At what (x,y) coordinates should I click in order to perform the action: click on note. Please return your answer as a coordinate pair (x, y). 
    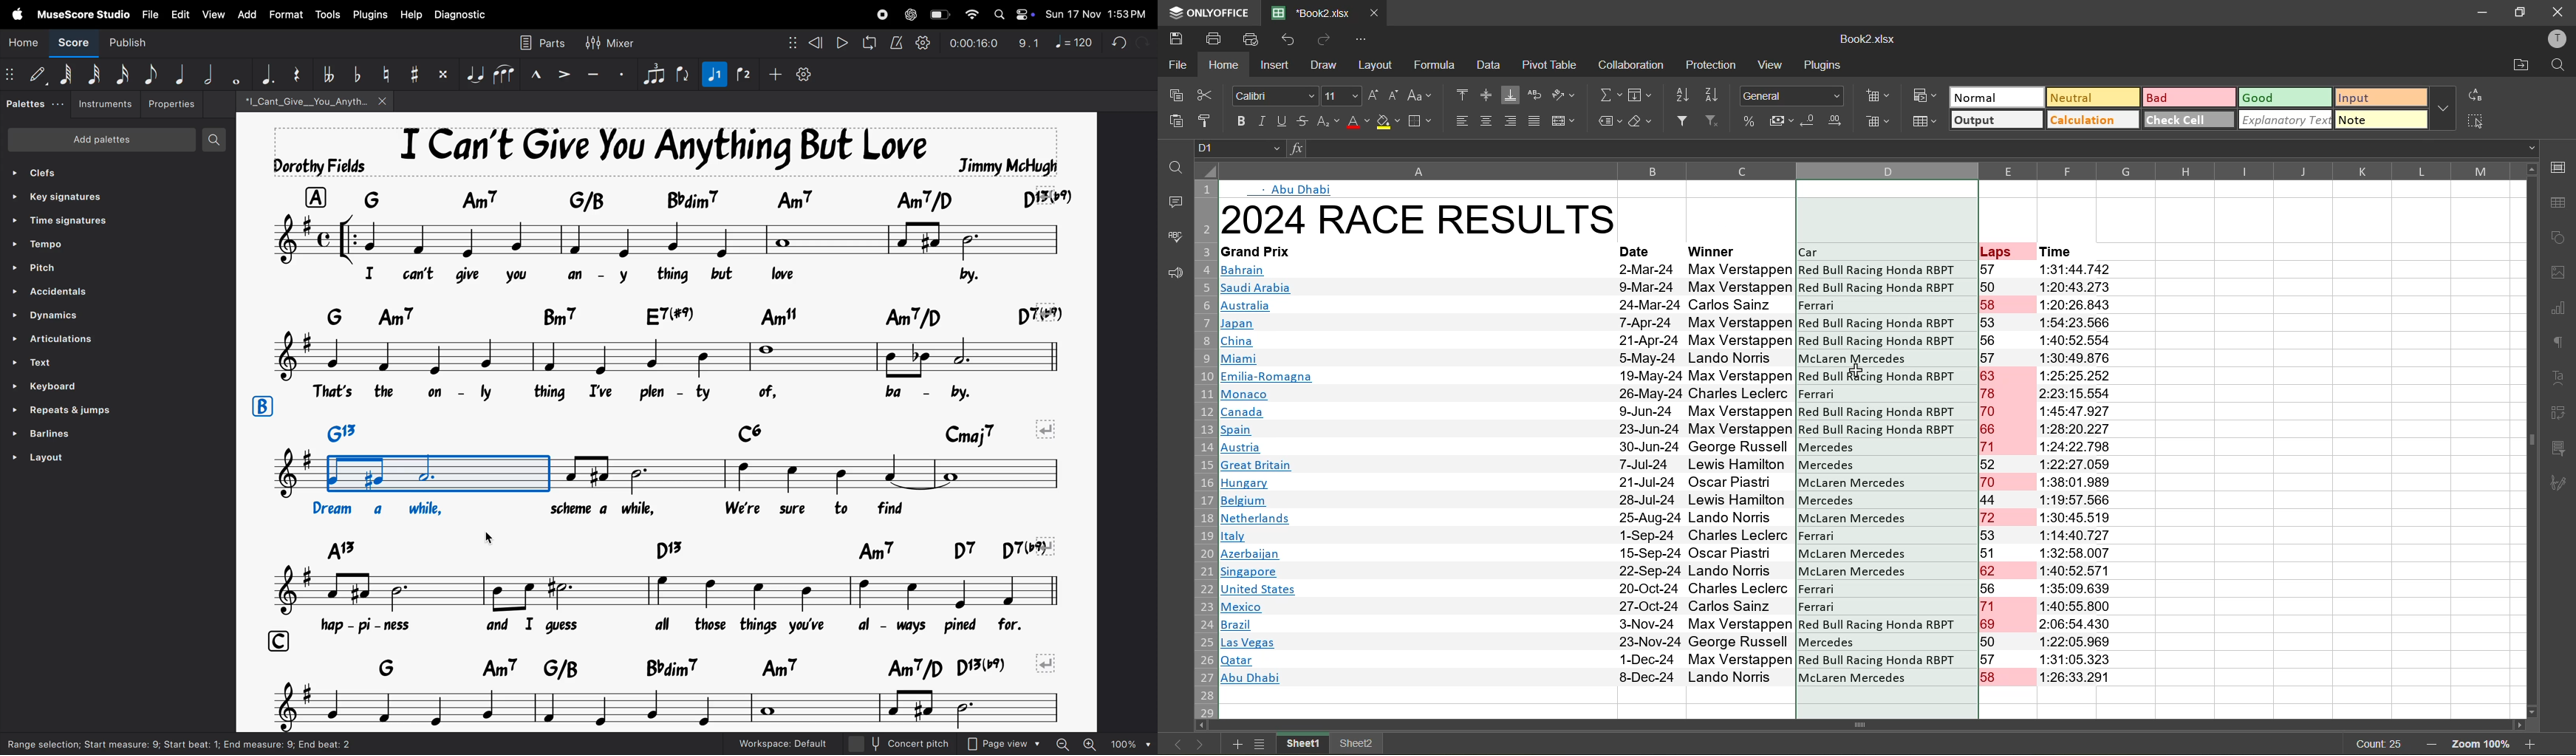
    Looking at the image, I should click on (2381, 120).